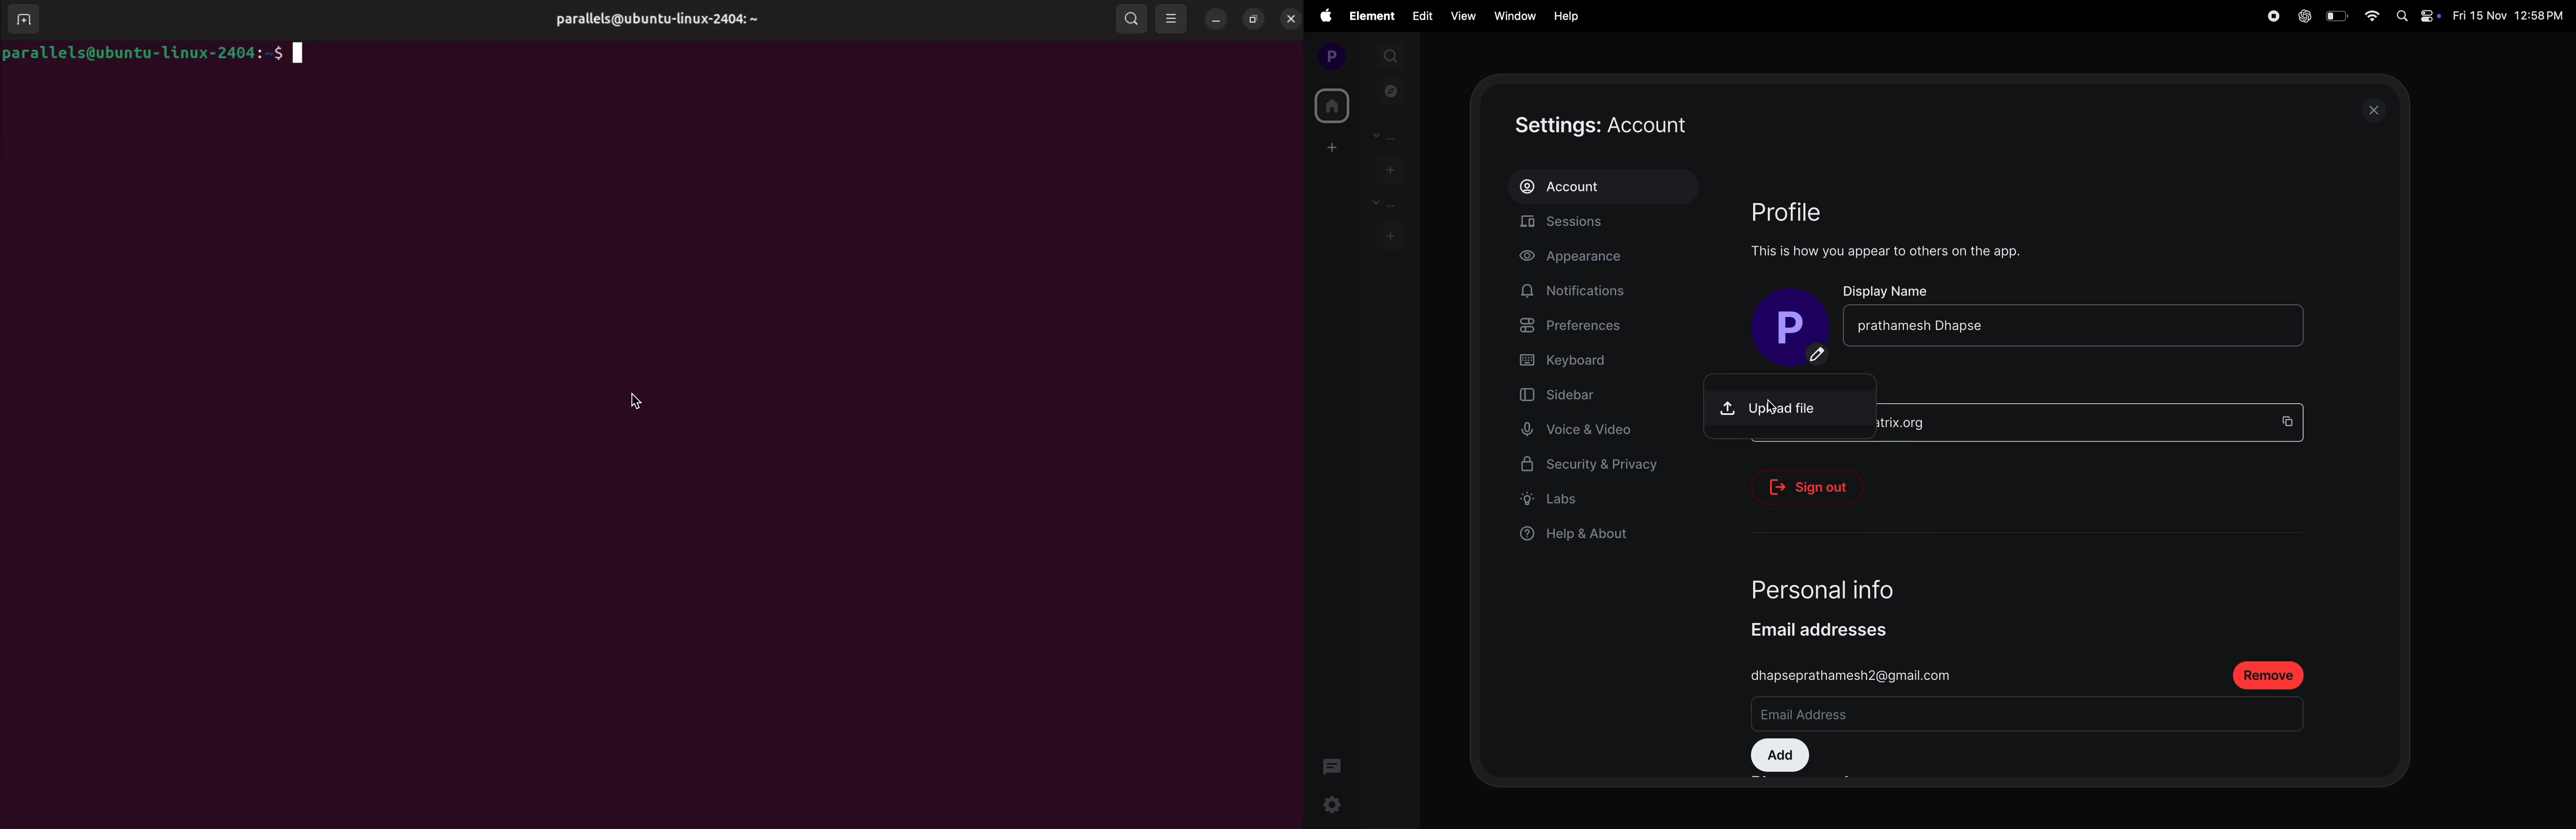 The width and height of the screenshot is (2576, 840). I want to click on email addresses, so click(1831, 630).